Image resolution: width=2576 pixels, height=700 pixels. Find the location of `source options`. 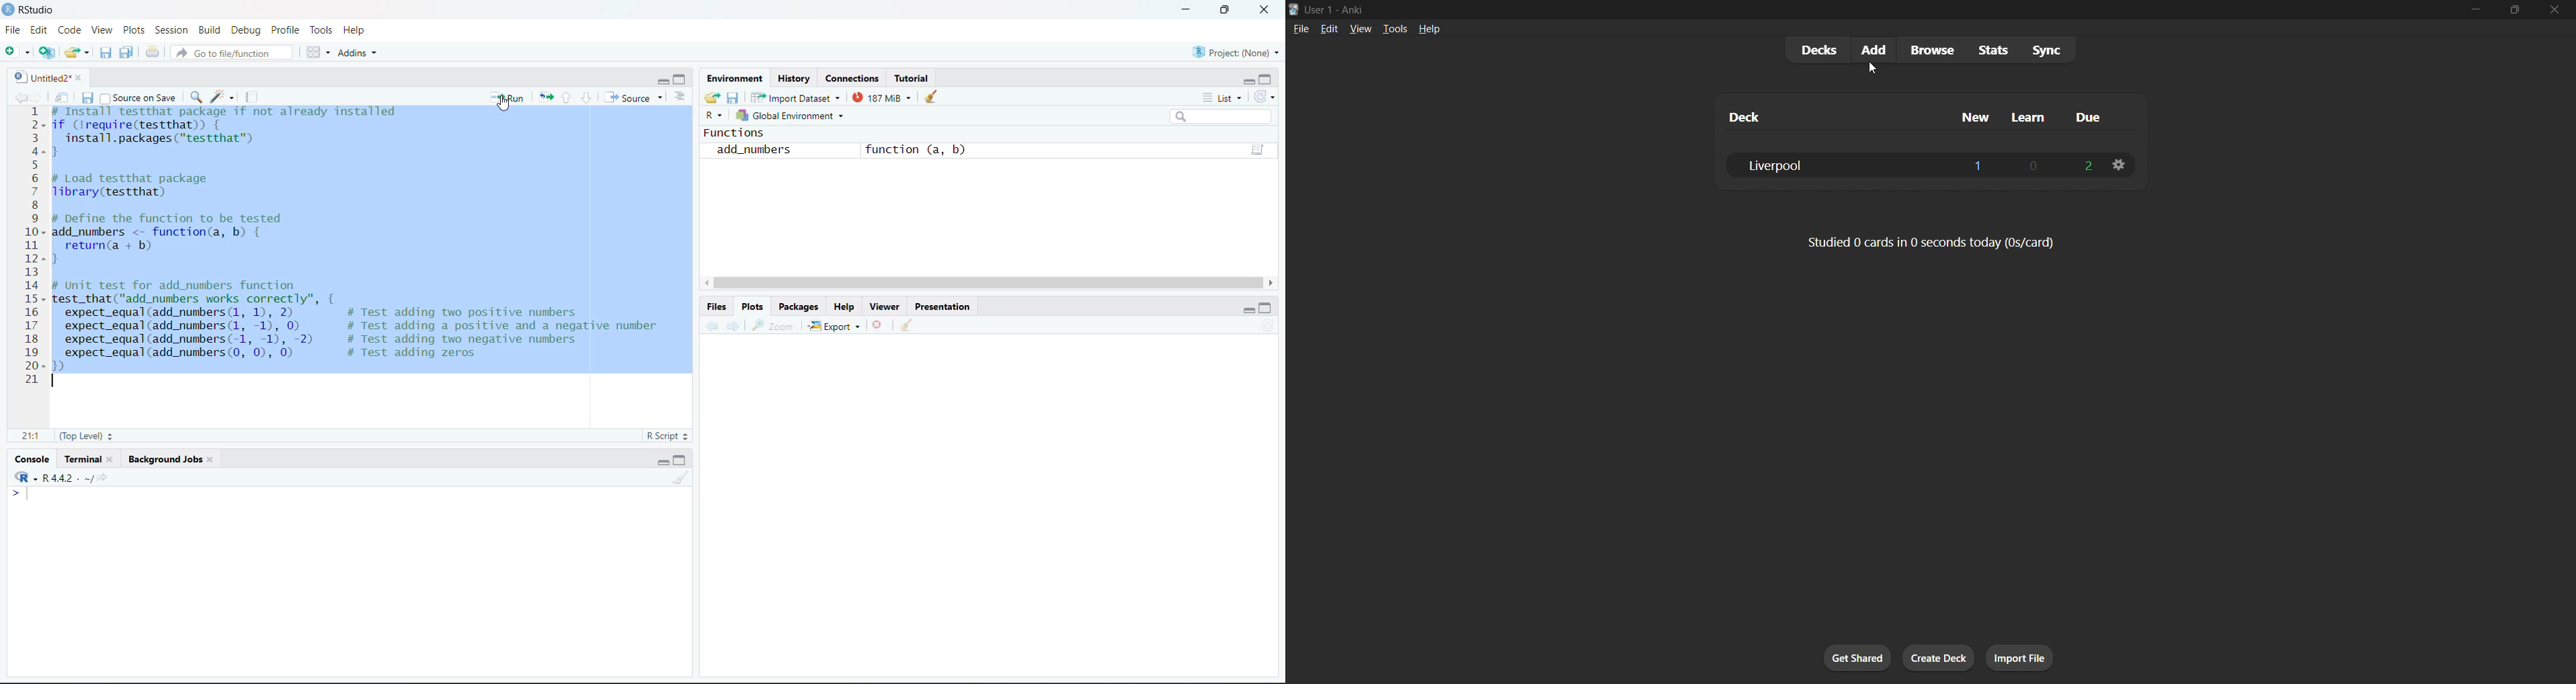

source options is located at coordinates (663, 98).